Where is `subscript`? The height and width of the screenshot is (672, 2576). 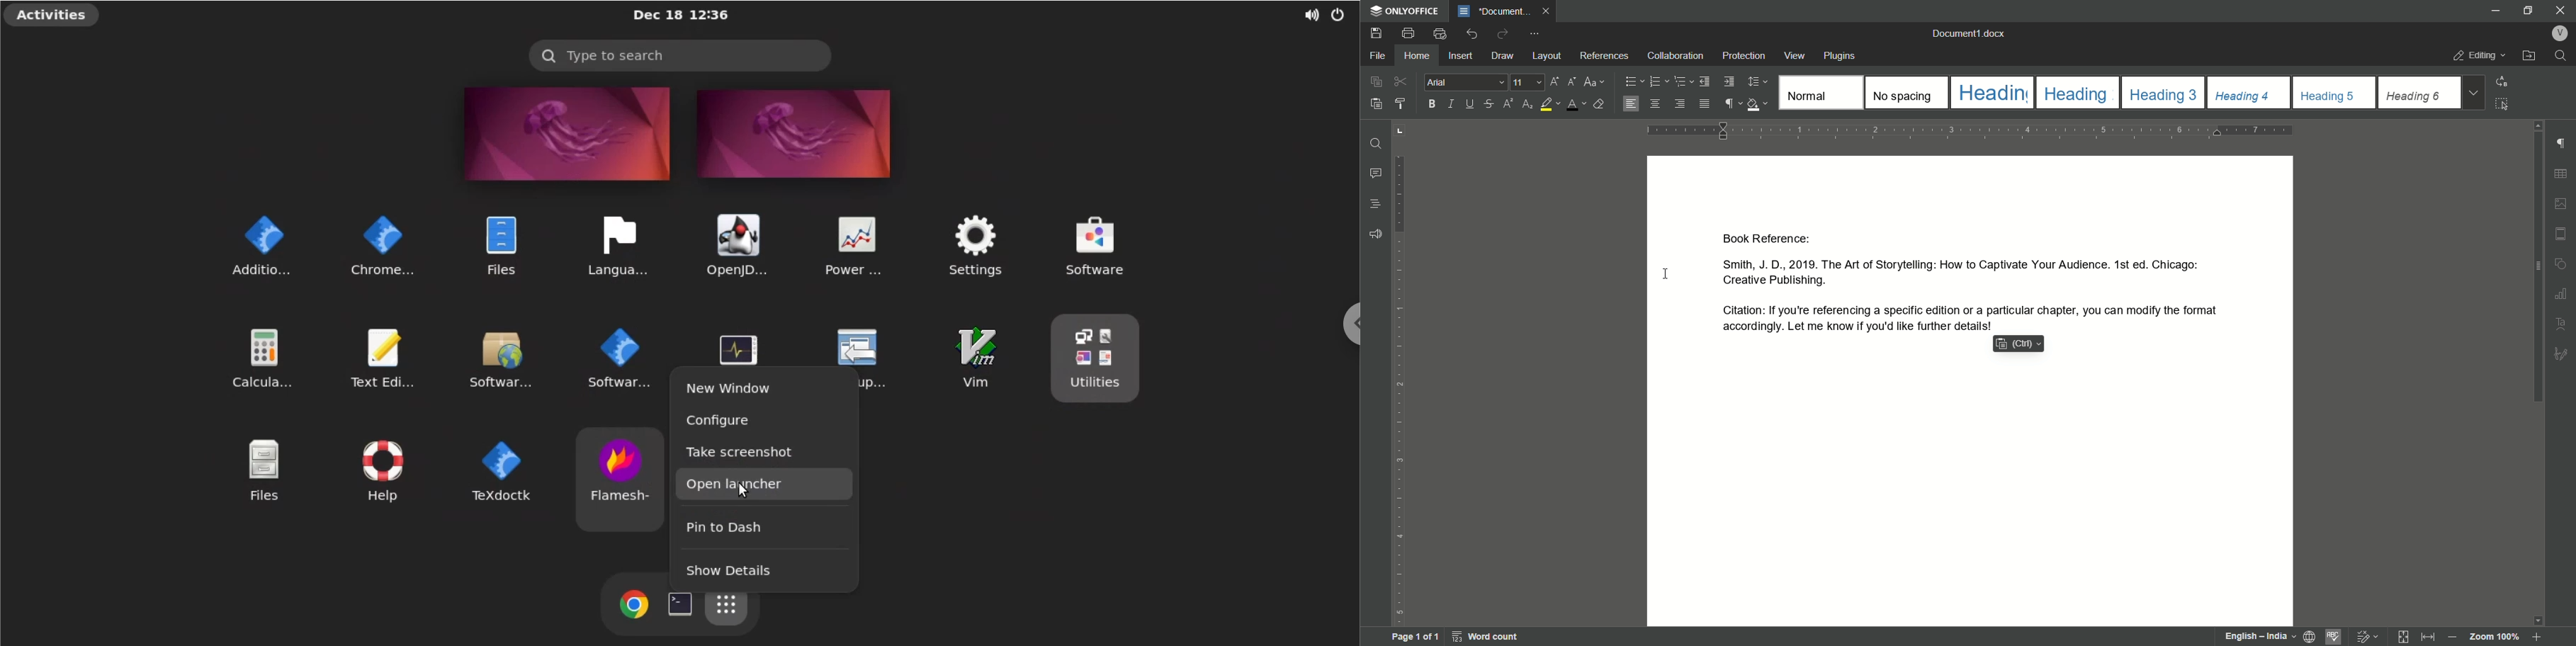 subscript is located at coordinates (1527, 104).